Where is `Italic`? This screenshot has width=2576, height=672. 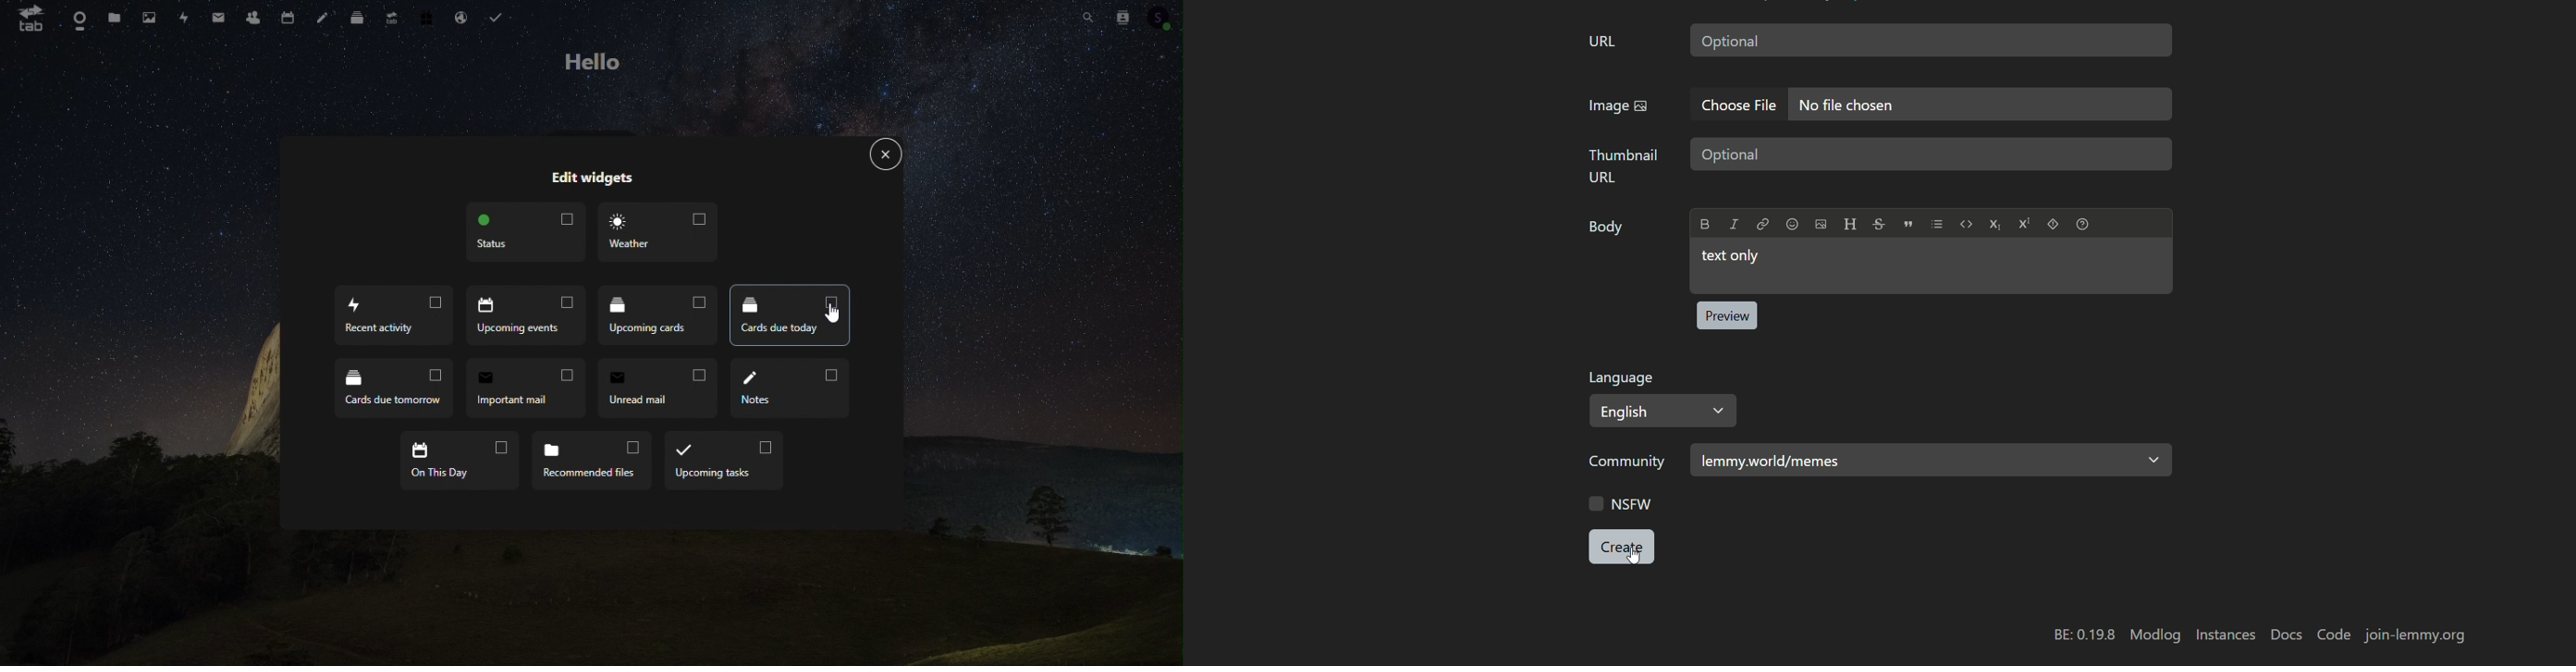 Italic is located at coordinates (1734, 223).